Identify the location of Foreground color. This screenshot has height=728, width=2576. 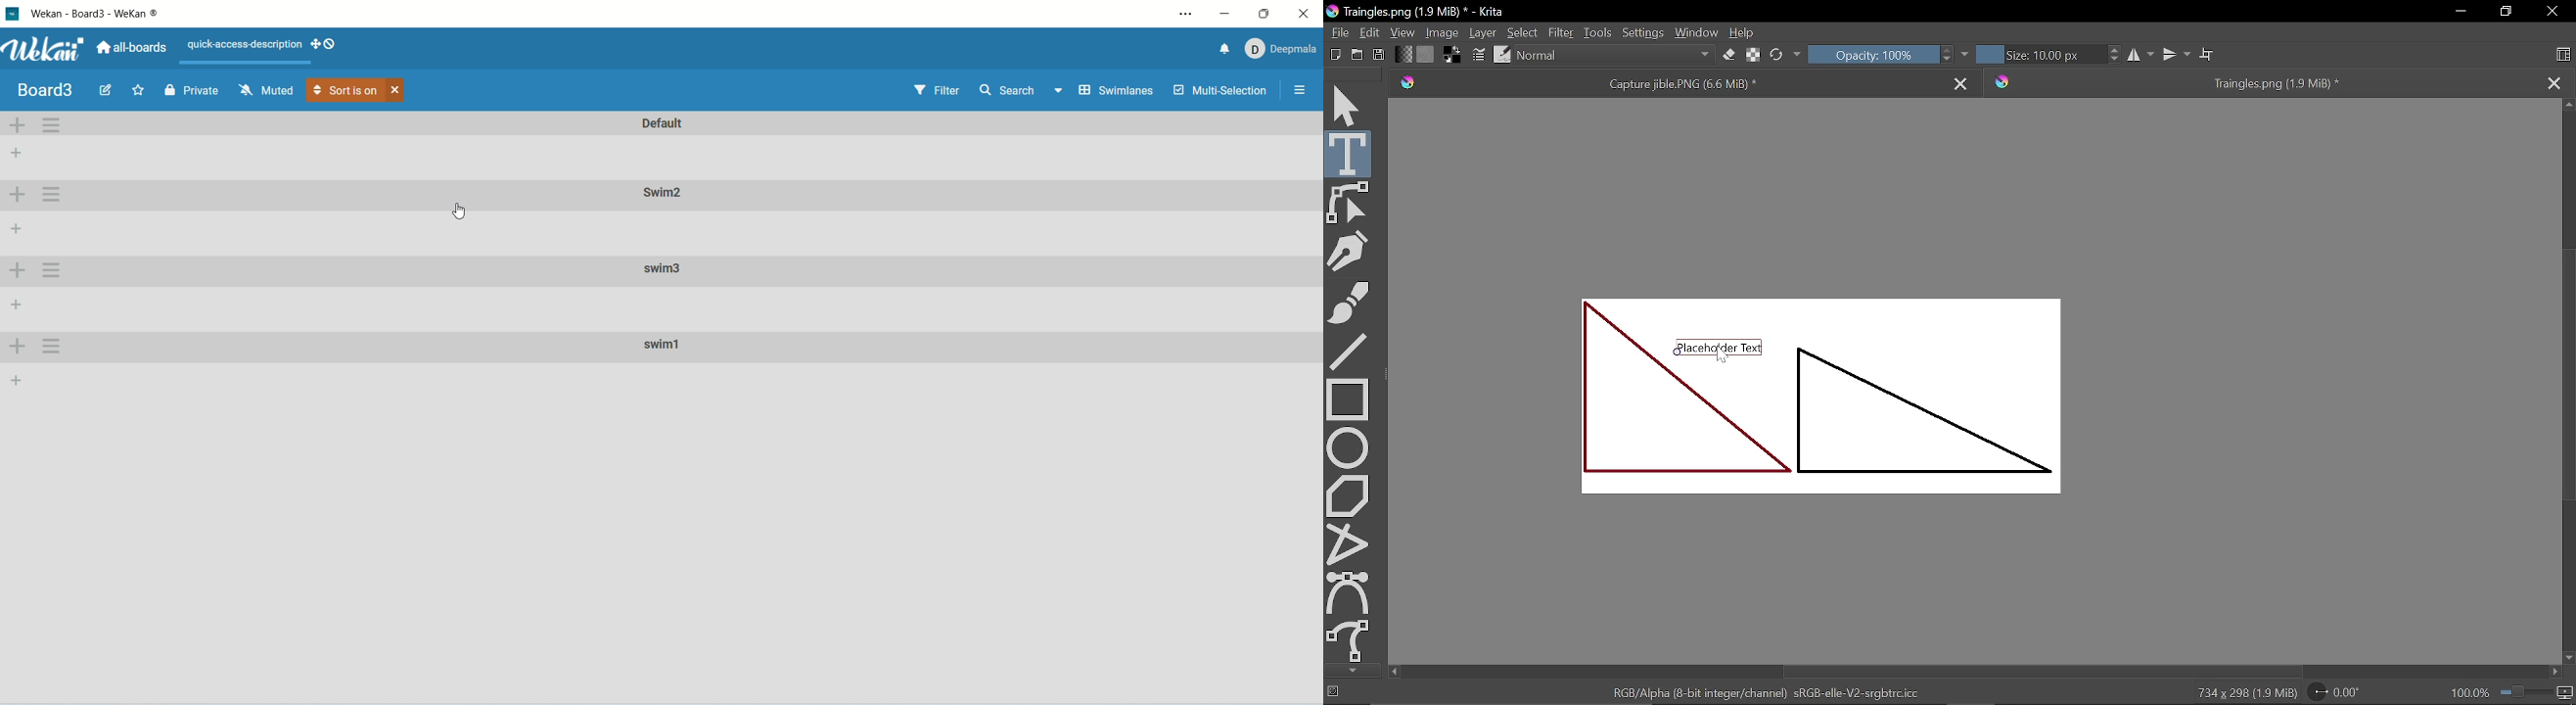
(1452, 55).